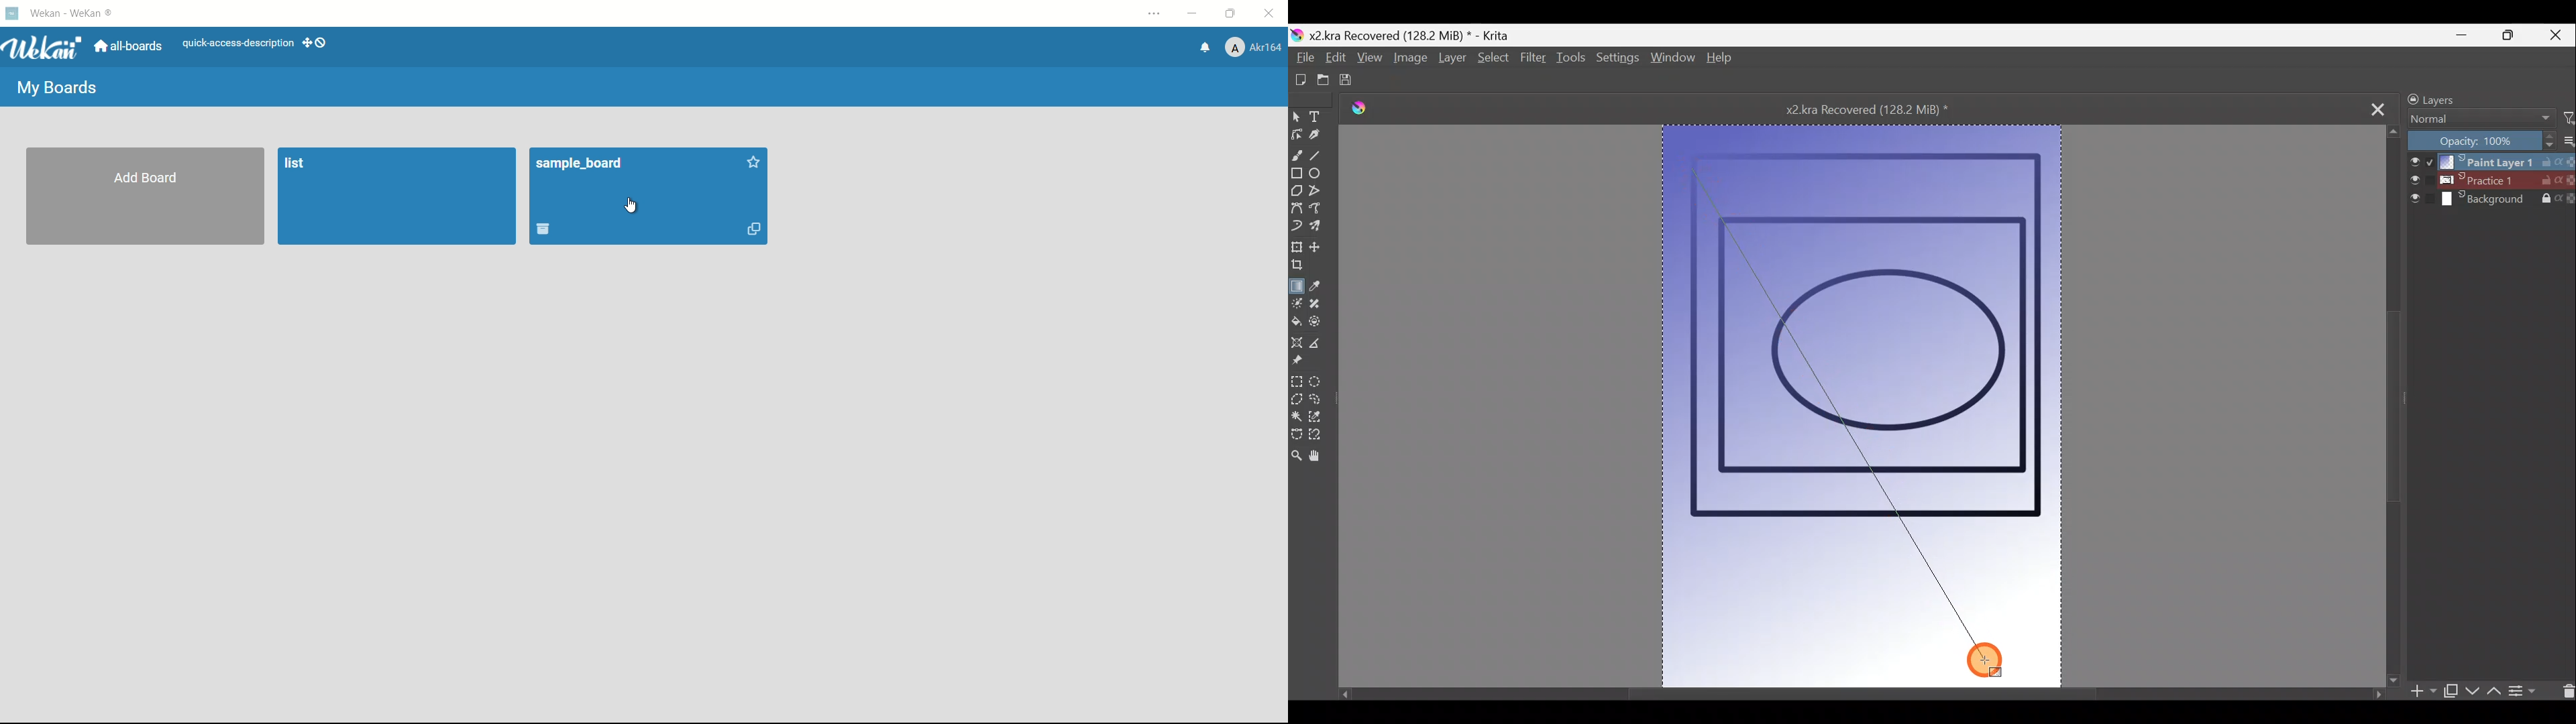 The width and height of the screenshot is (2576, 728). Describe the element at coordinates (1315, 139) in the screenshot. I see `Calligraphy` at that location.